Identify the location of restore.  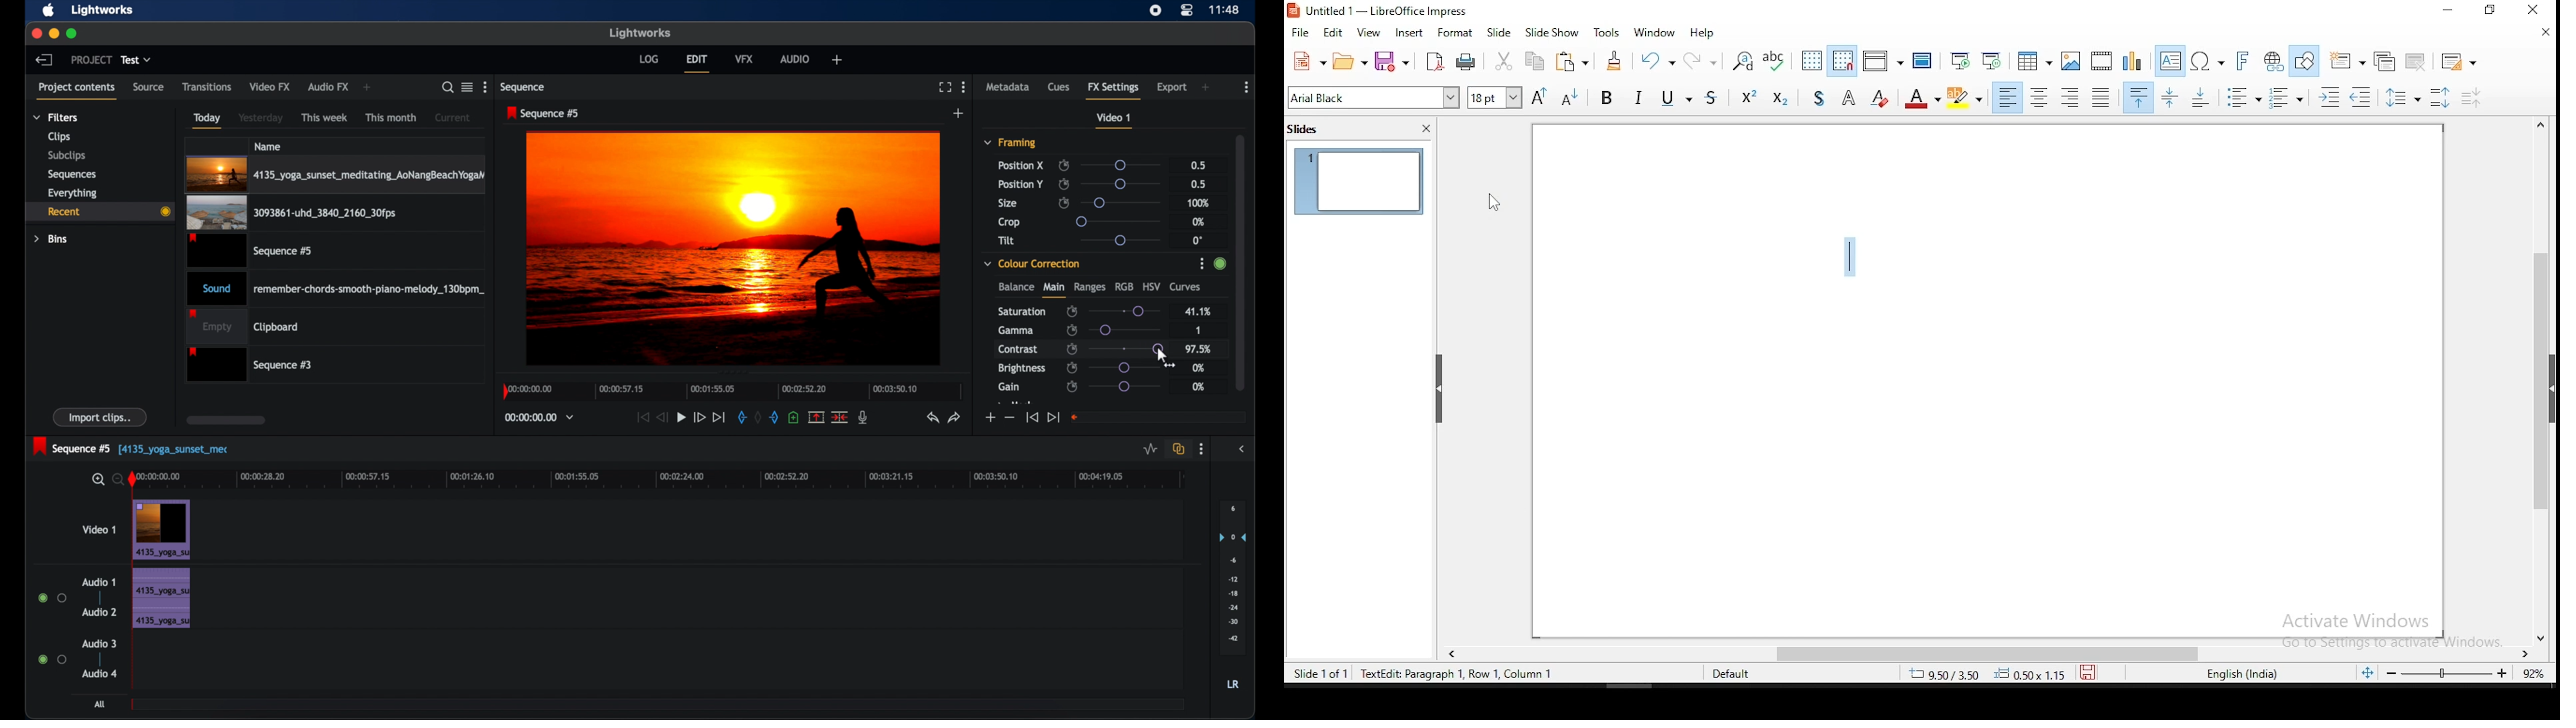
(2490, 10).